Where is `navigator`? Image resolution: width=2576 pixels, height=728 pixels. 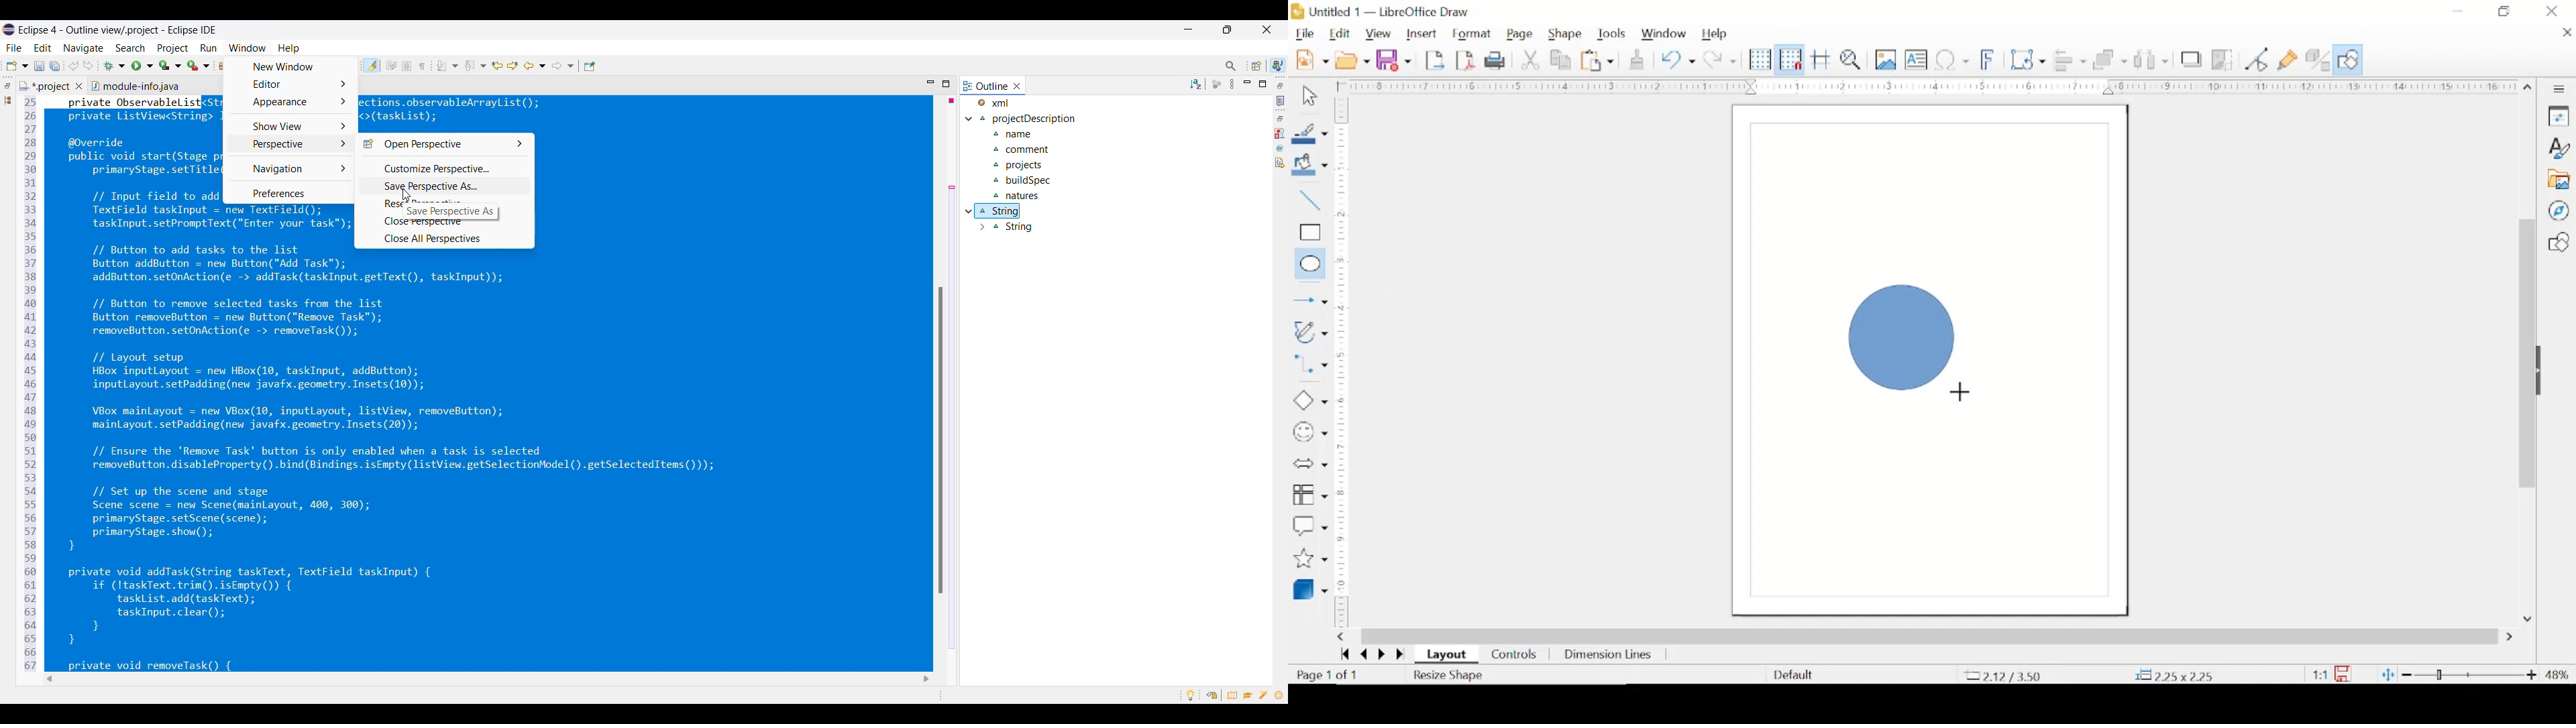 navigator is located at coordinates (2558, 210).